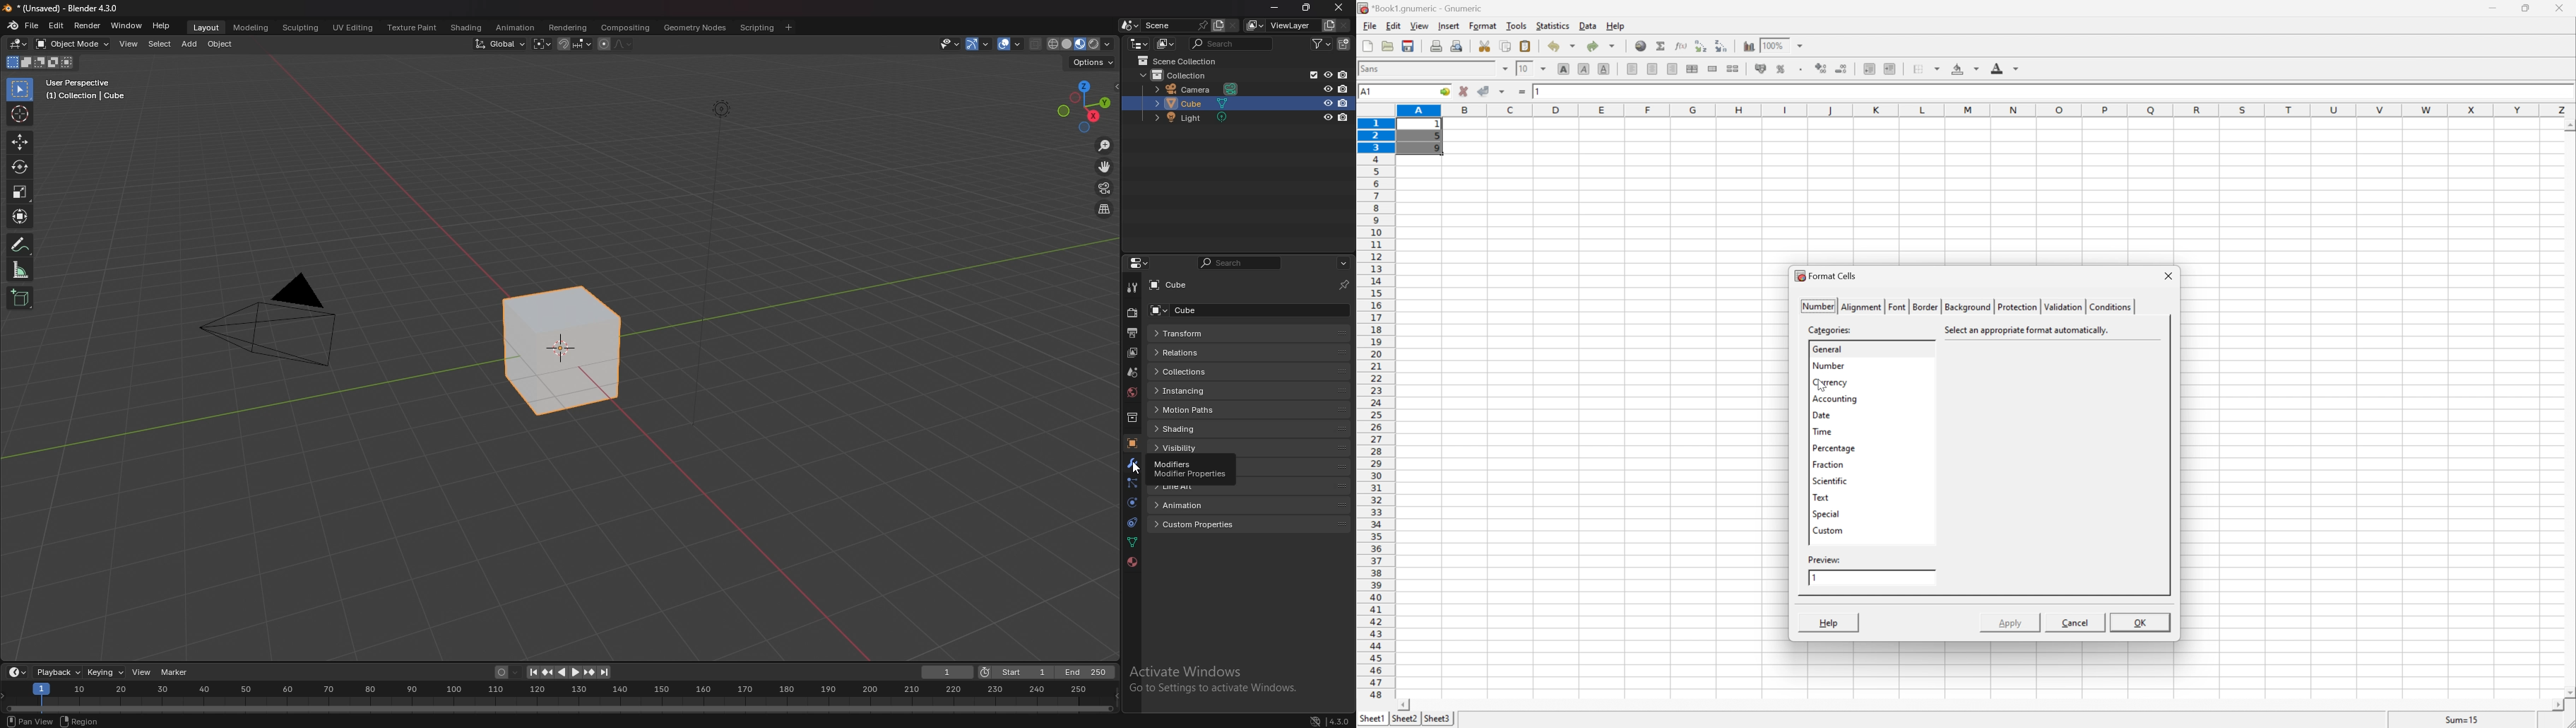 This screenshot has width=2576, height=728. Describe the element at coordinates (695, 27) in the screenshot. I see `geometry nodes` at that location.